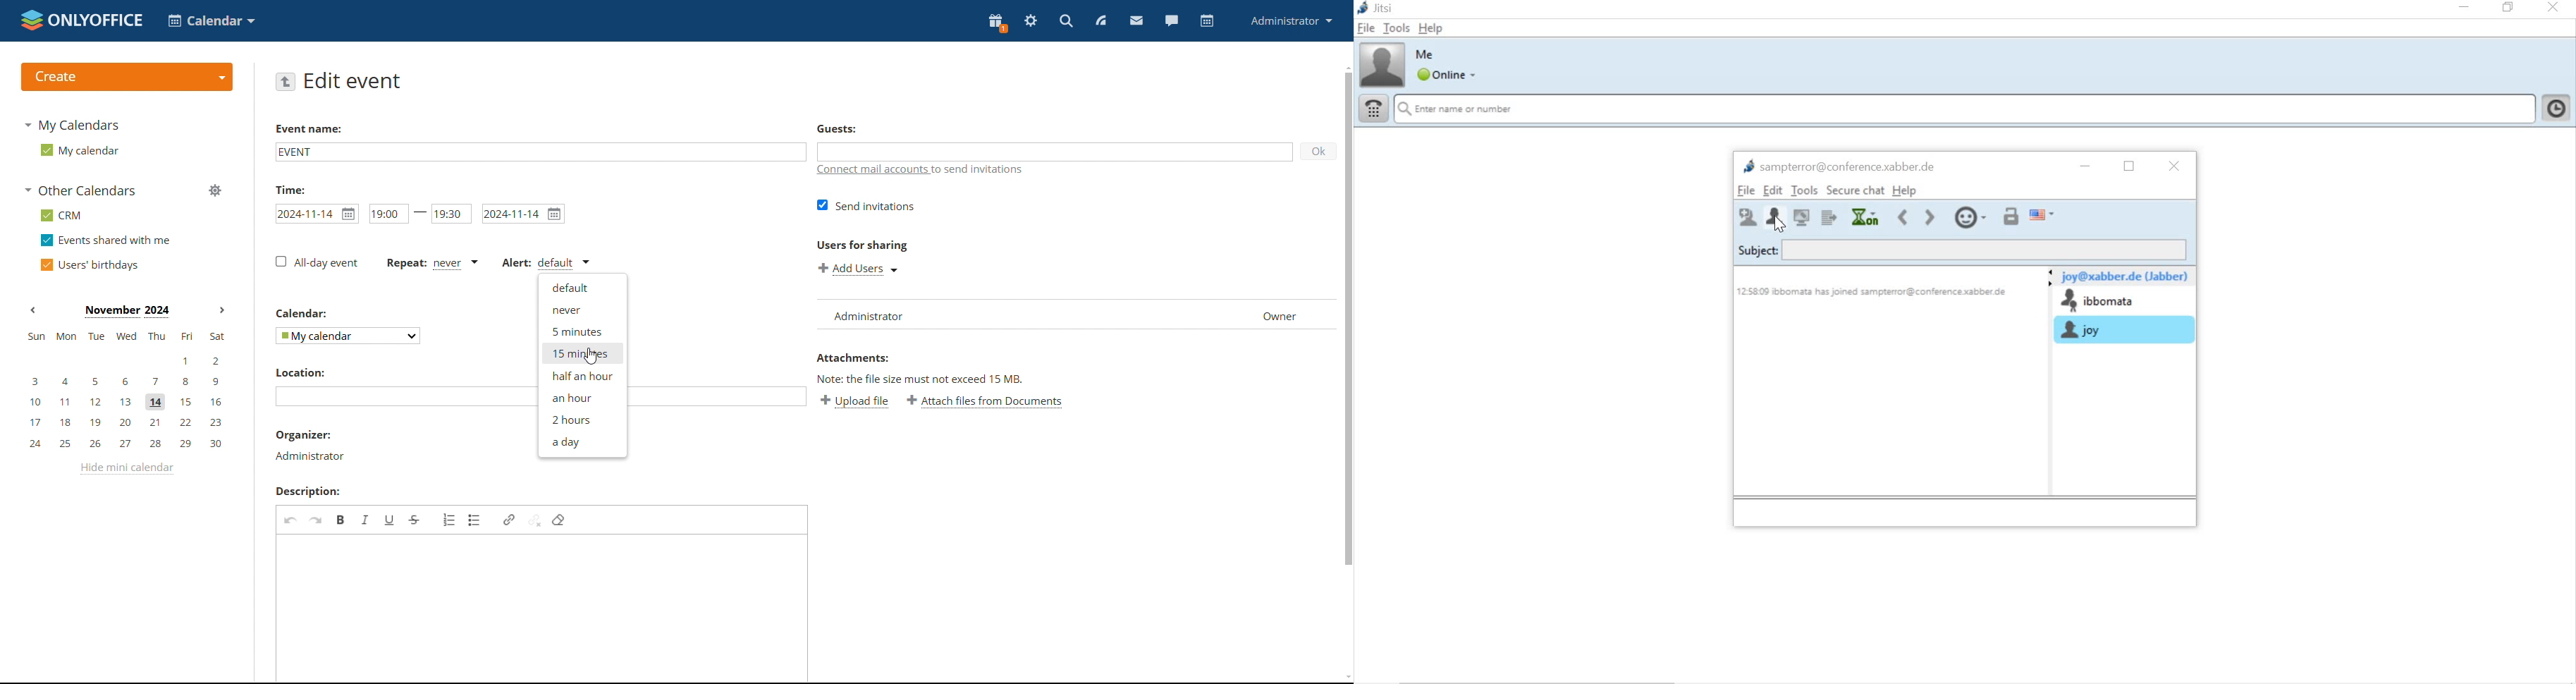  What do you see at coordinates (80, 190) in the screenshot?
I see `other calendars` at bounding box center [80, 190].